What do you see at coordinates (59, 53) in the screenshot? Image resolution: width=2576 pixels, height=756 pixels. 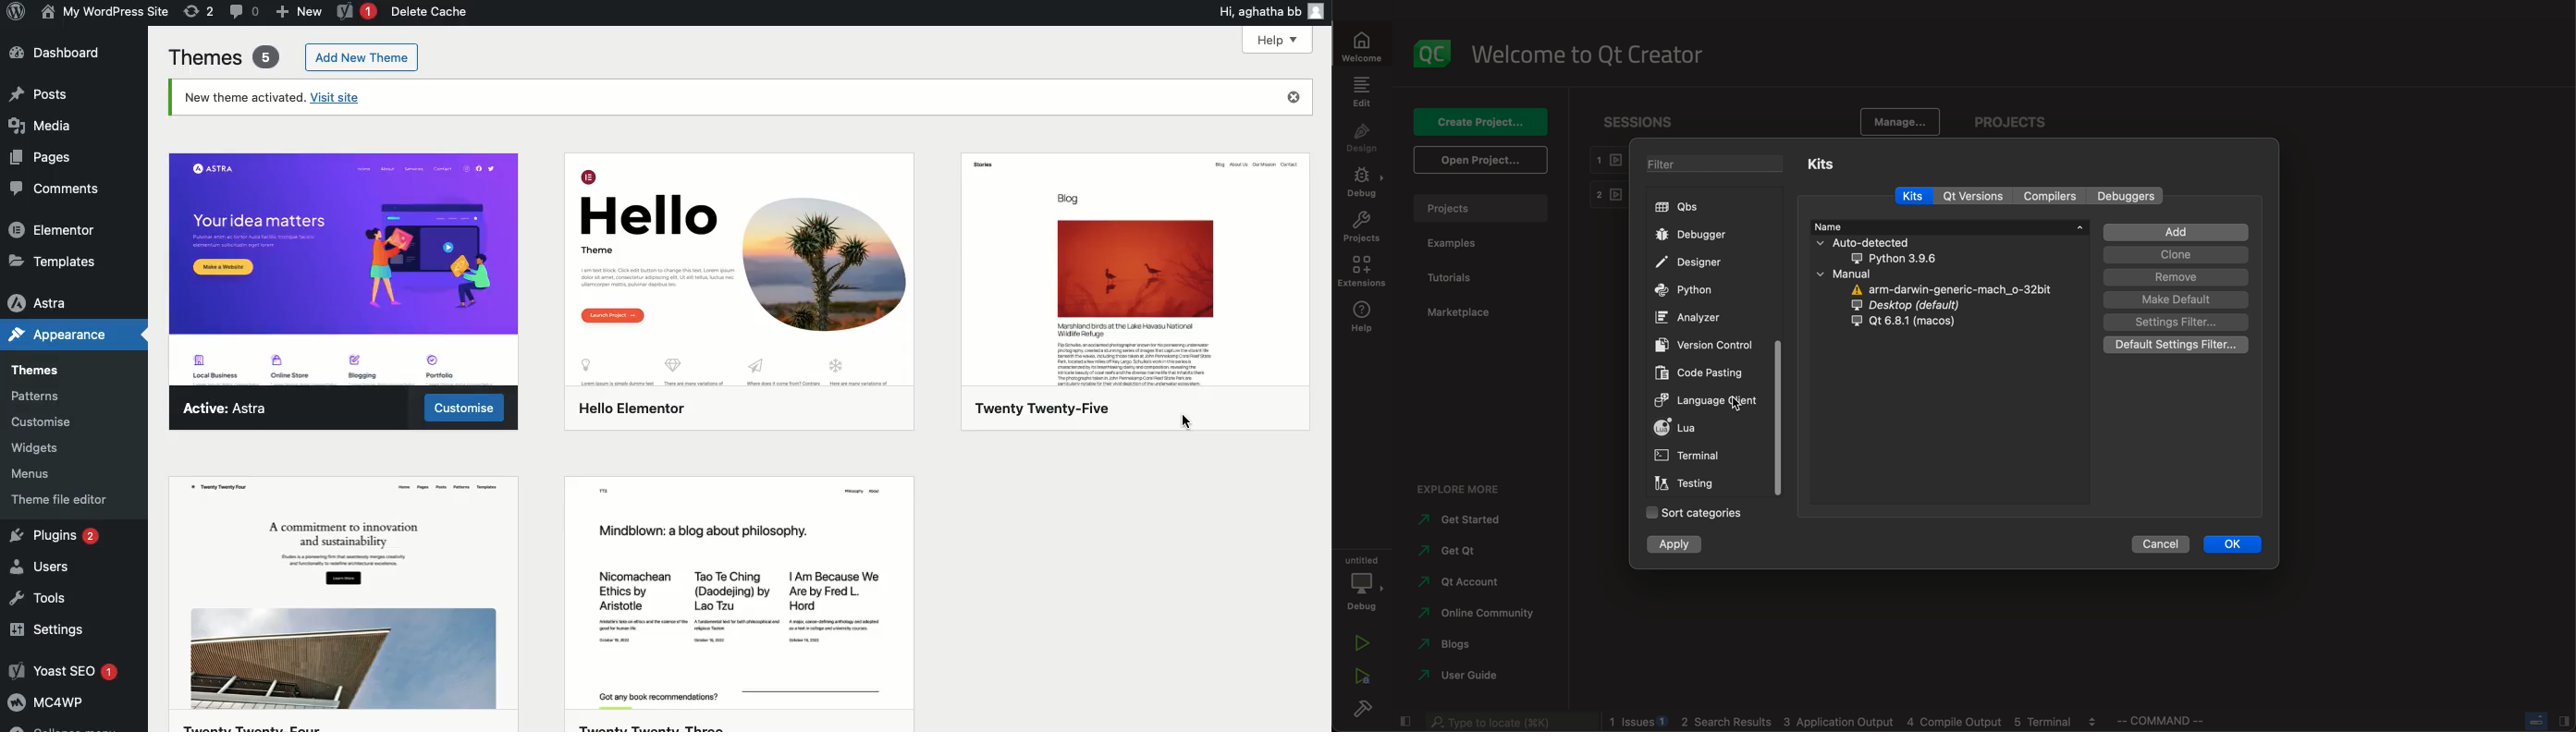 I see `Dashboard` at bounding box center [59, 53].